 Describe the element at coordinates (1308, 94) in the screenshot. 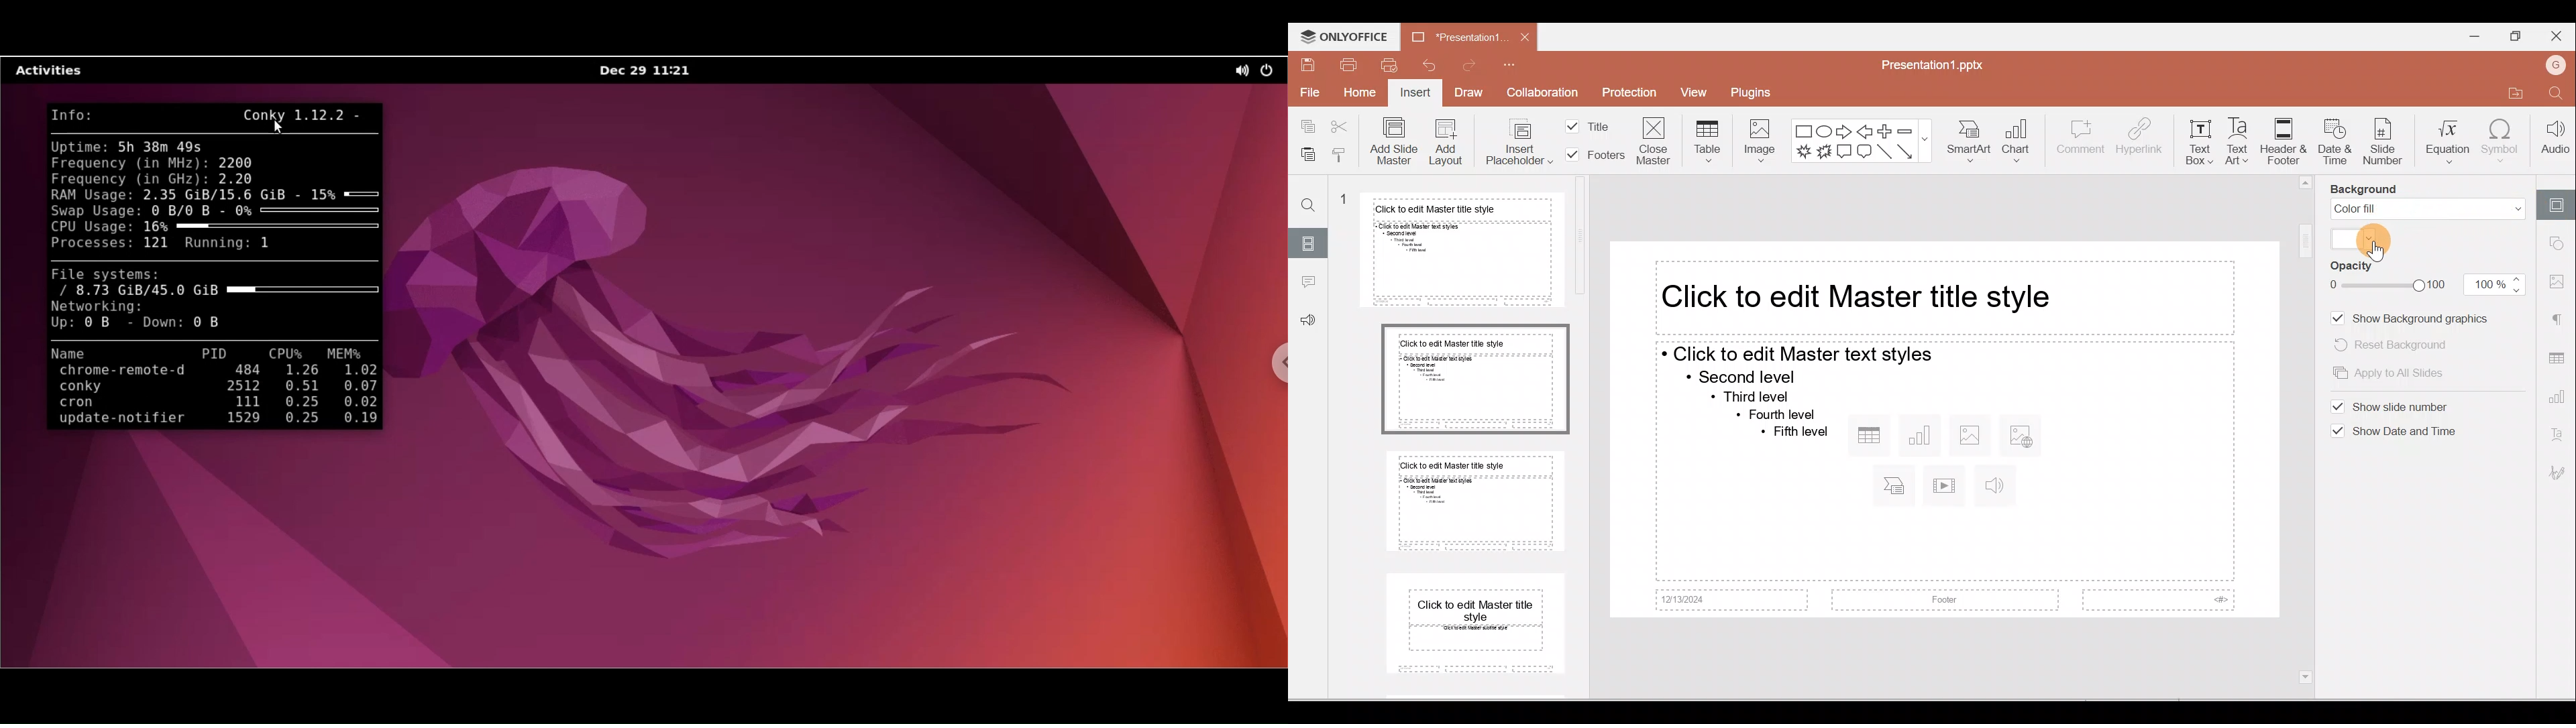

I see `File` at that location.